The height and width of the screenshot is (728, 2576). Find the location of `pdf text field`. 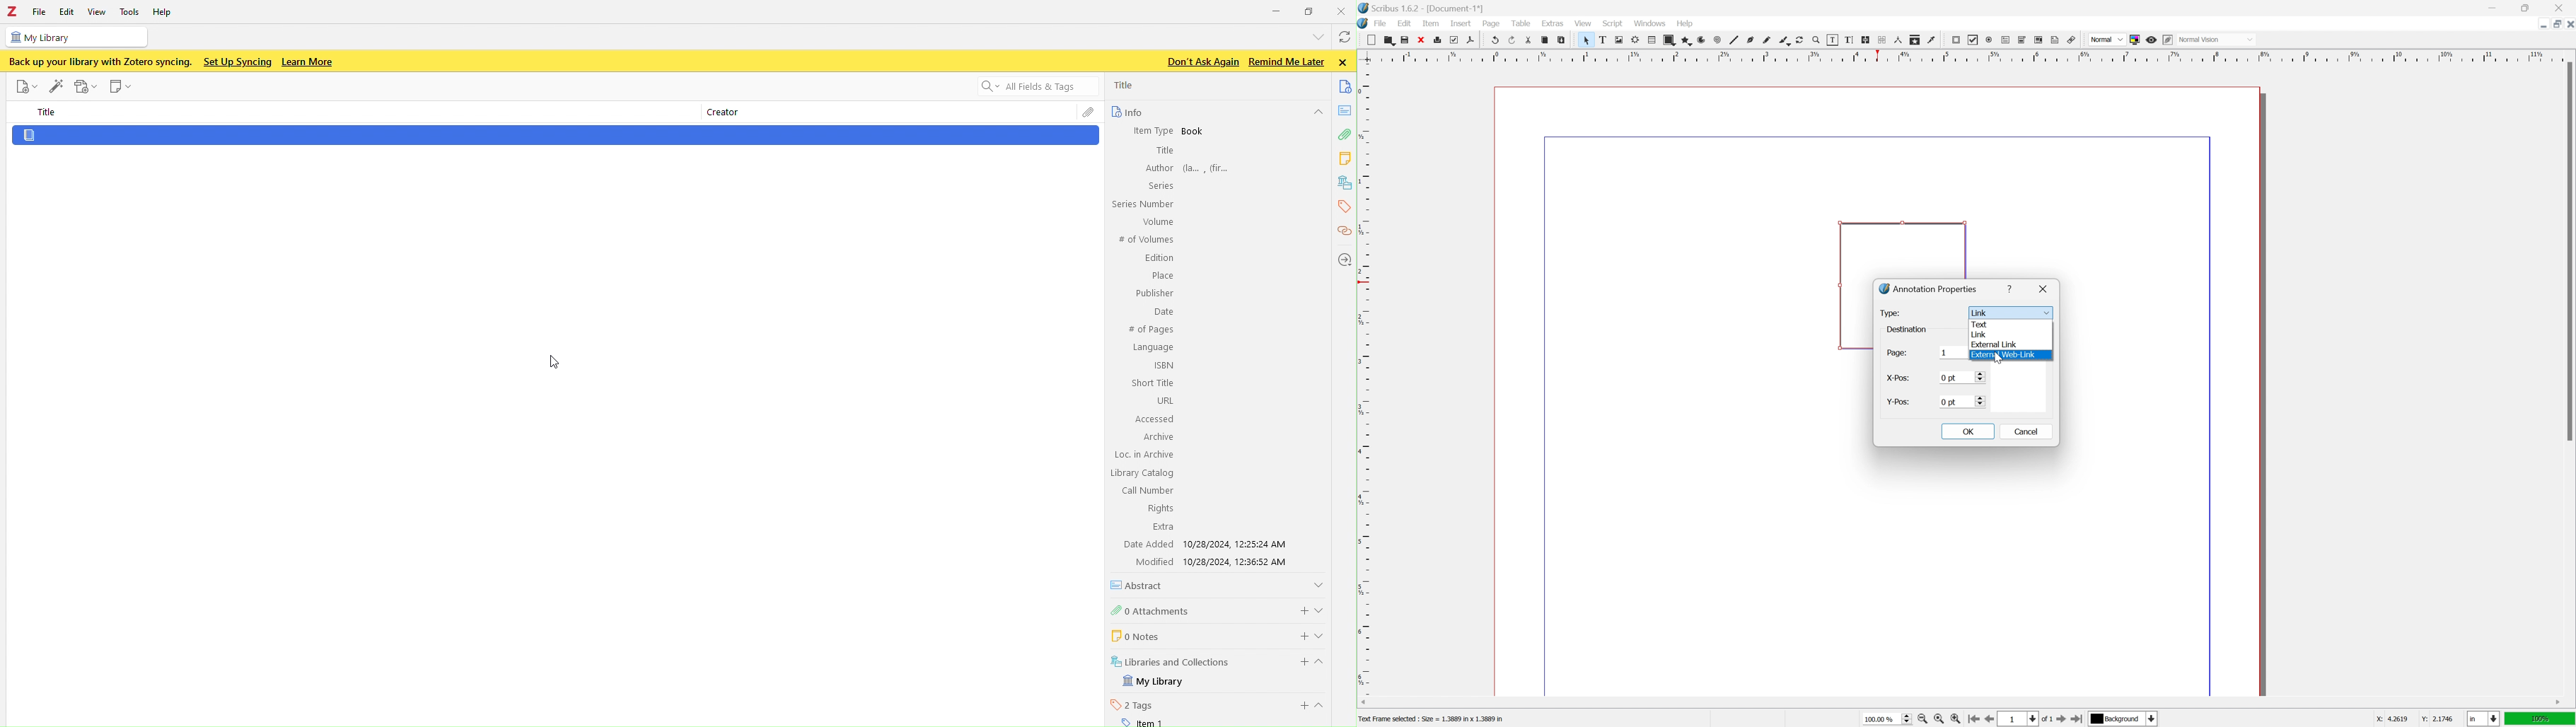

pdf text field is located at coordinates (2006, 40).